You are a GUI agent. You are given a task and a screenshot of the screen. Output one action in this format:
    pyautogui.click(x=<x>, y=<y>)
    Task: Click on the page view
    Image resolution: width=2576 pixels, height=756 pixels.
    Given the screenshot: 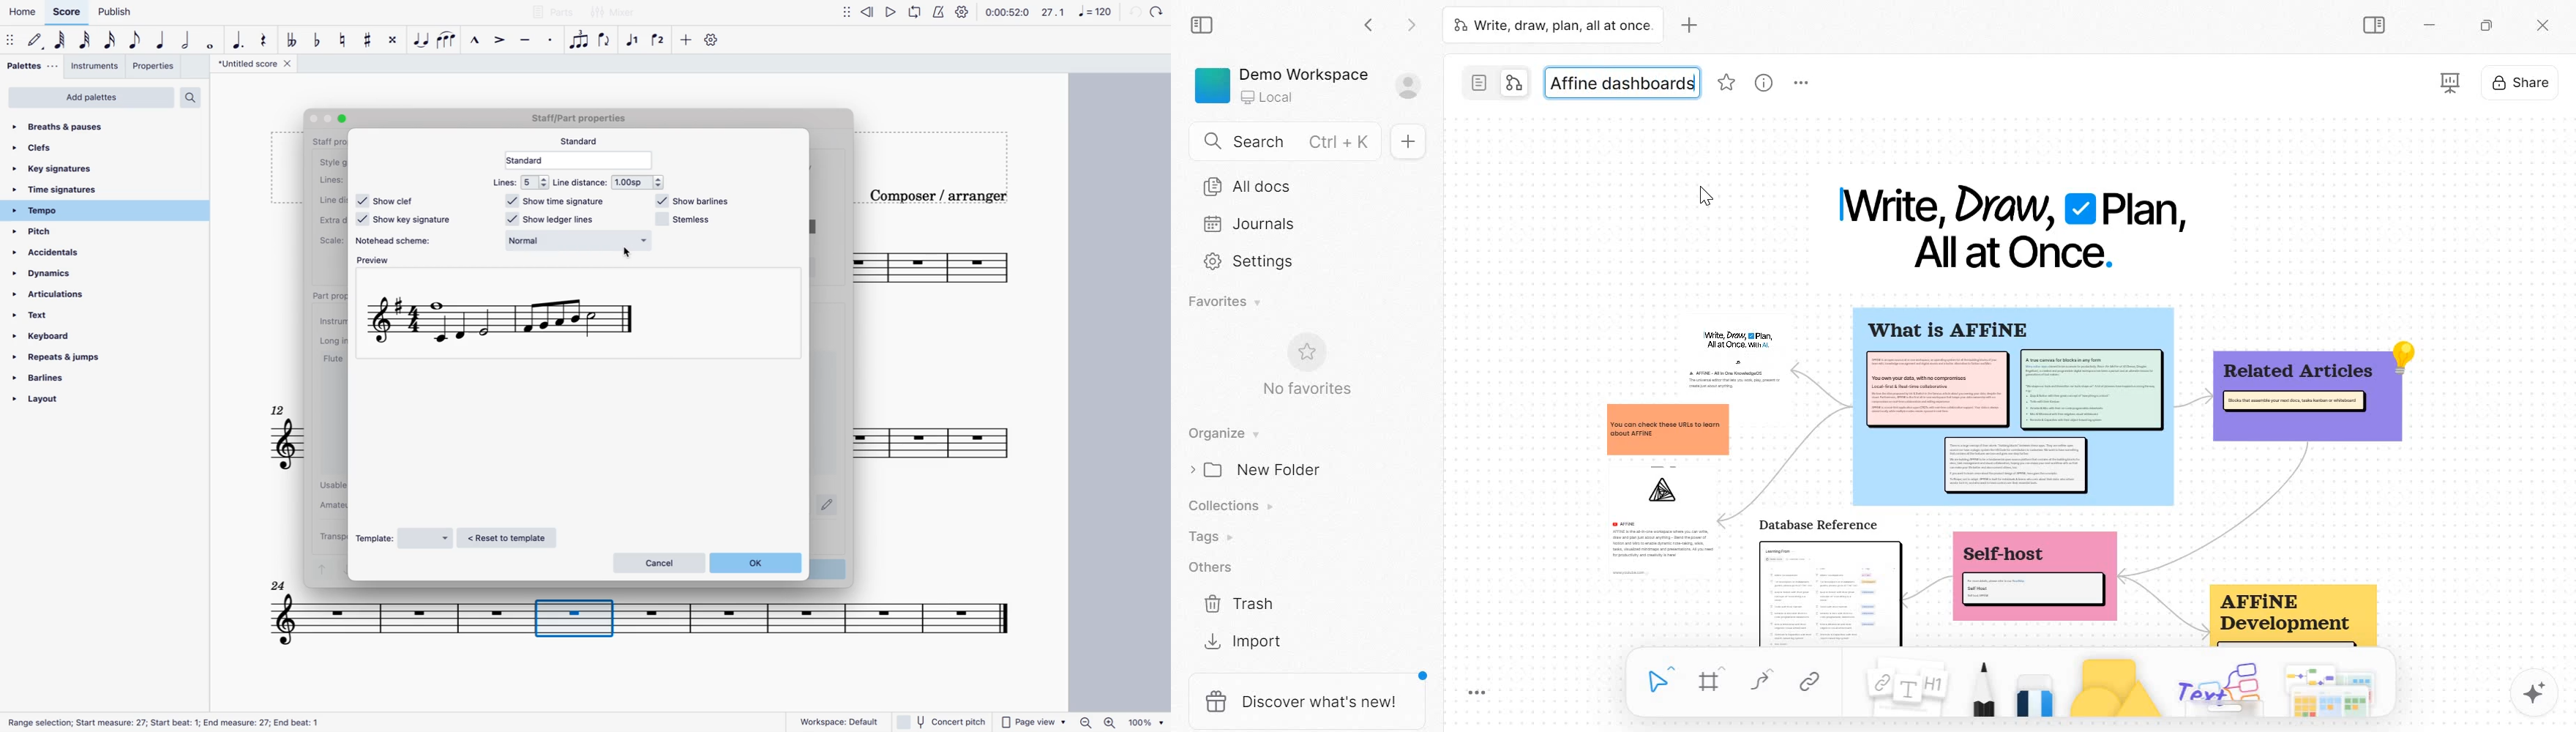 What is the action you would take?
    pyautogui.click(x=1033, y=721)
    